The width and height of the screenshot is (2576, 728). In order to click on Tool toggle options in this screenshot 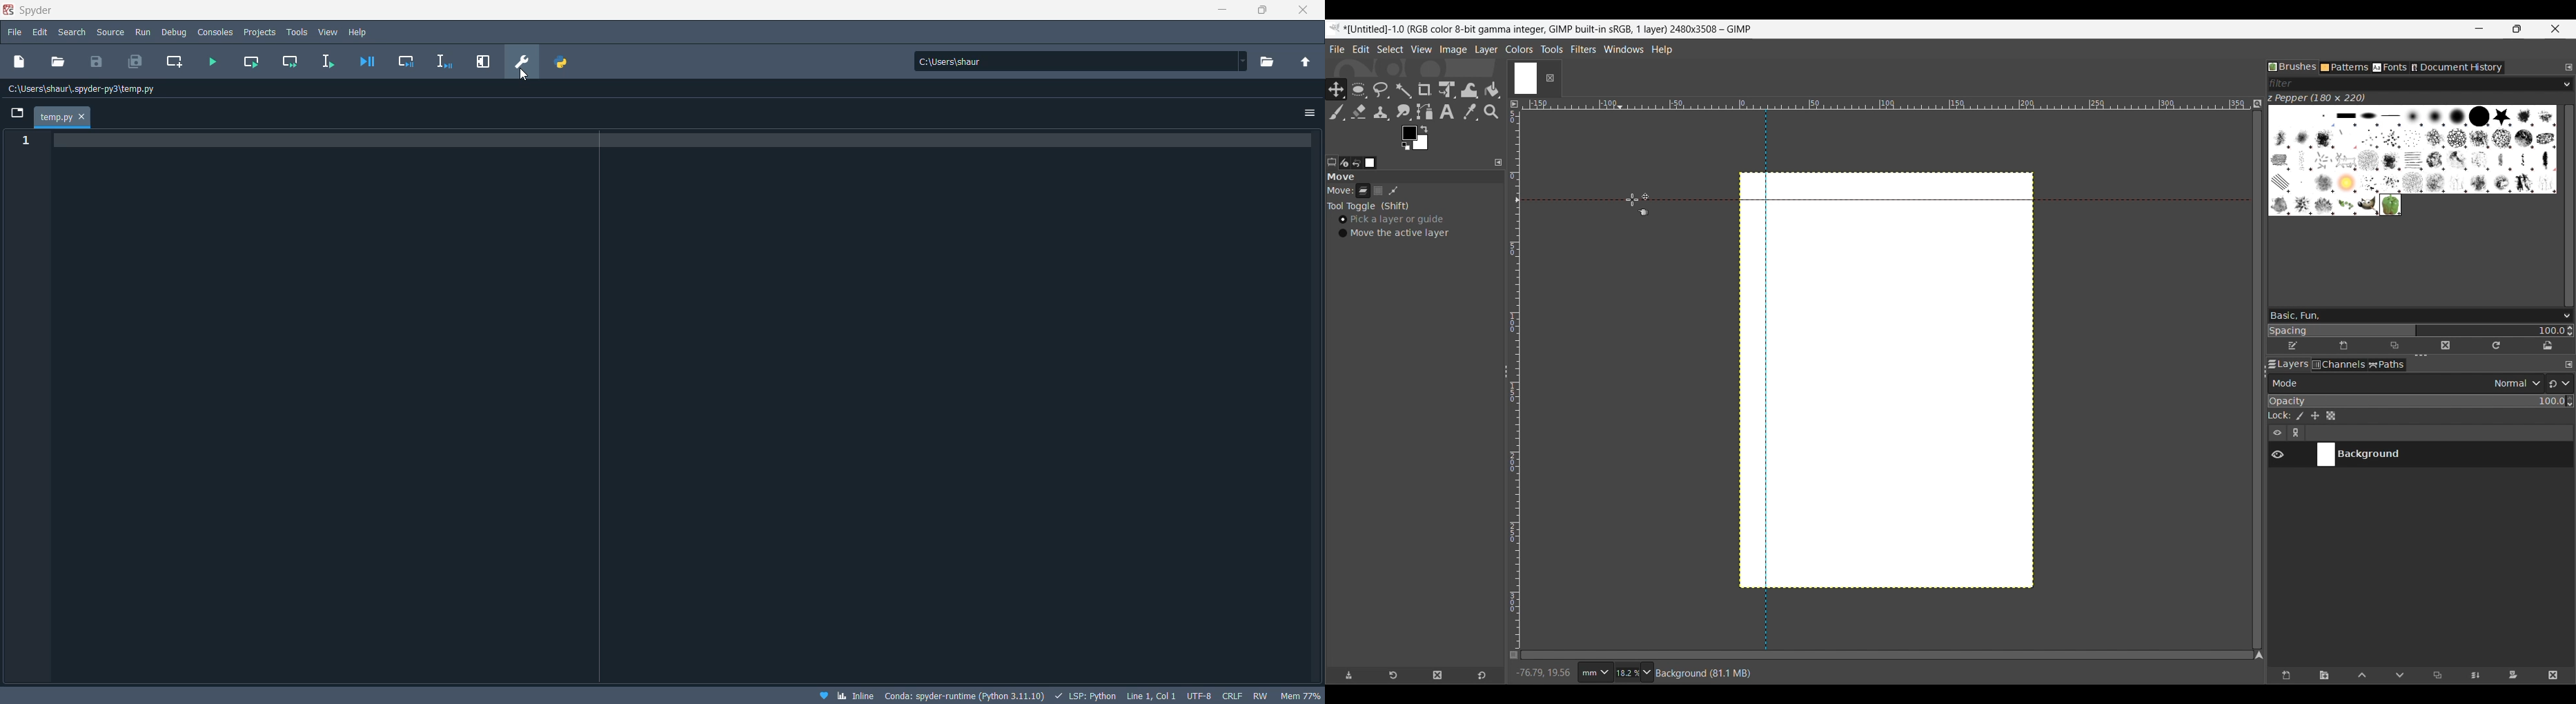, I will do `click(1368, 207)`.